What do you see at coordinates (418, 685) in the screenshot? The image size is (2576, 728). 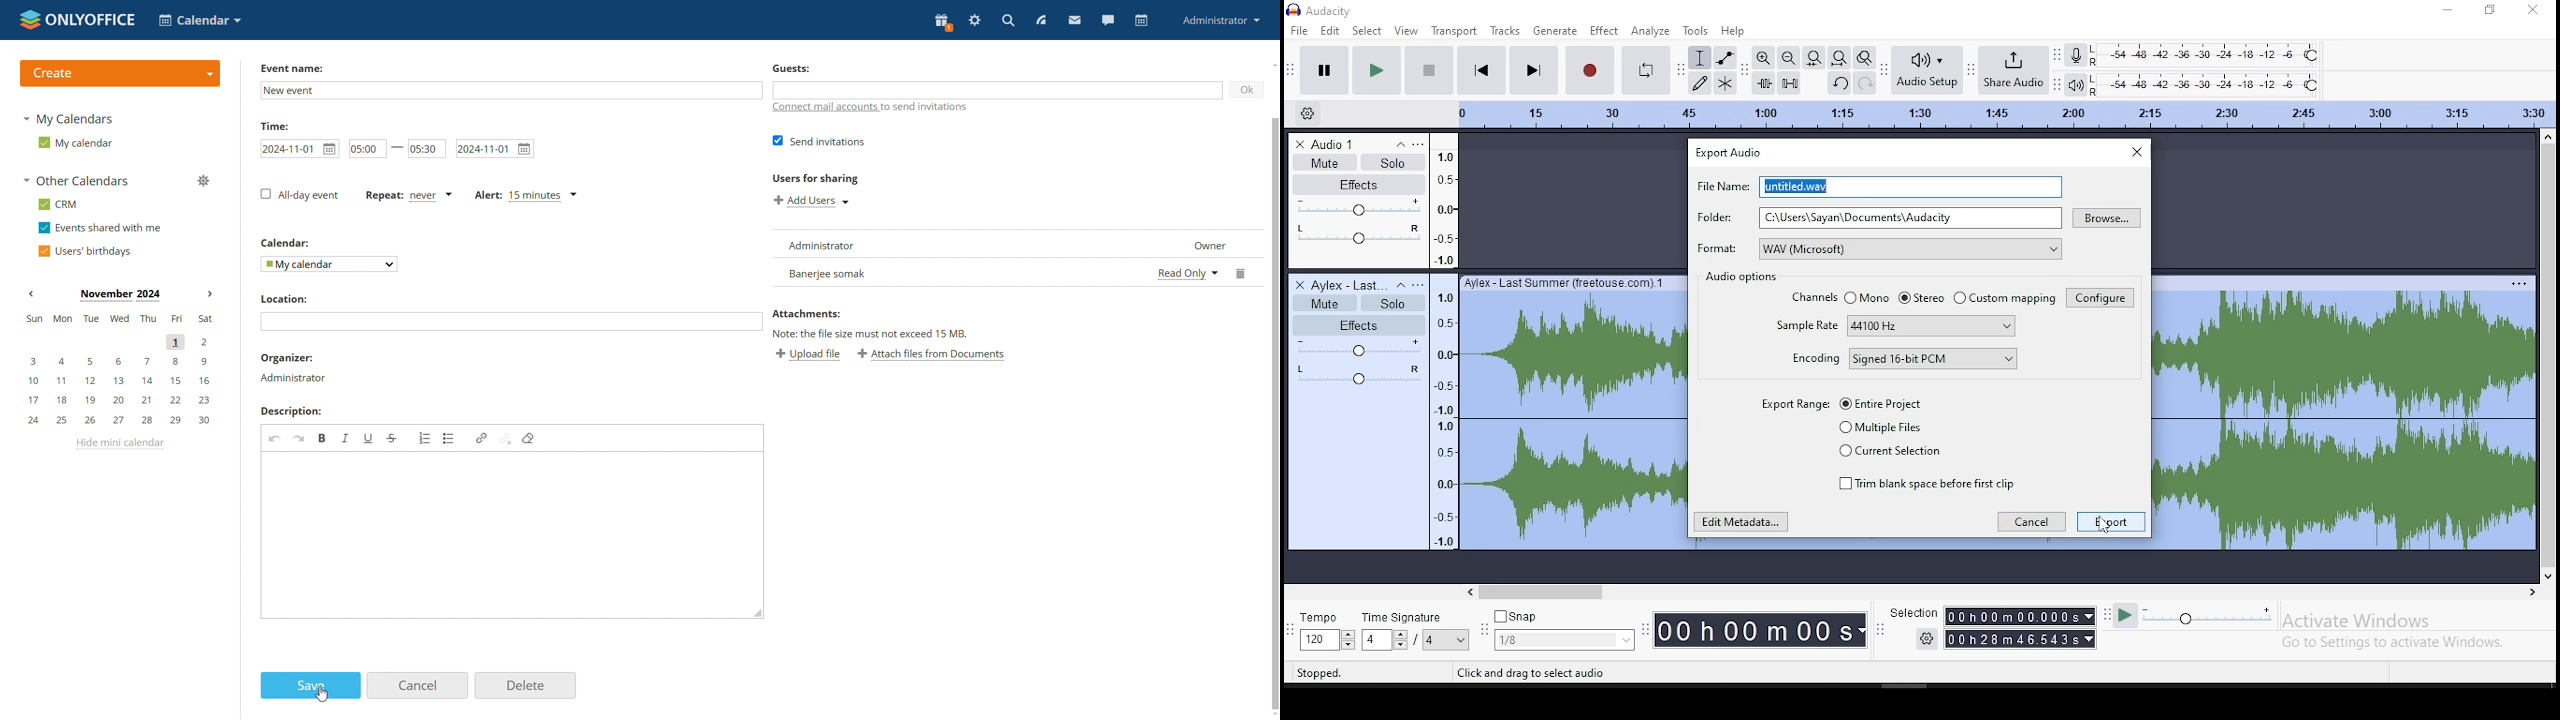 I see `cancel` at bounding box center [418, 685].